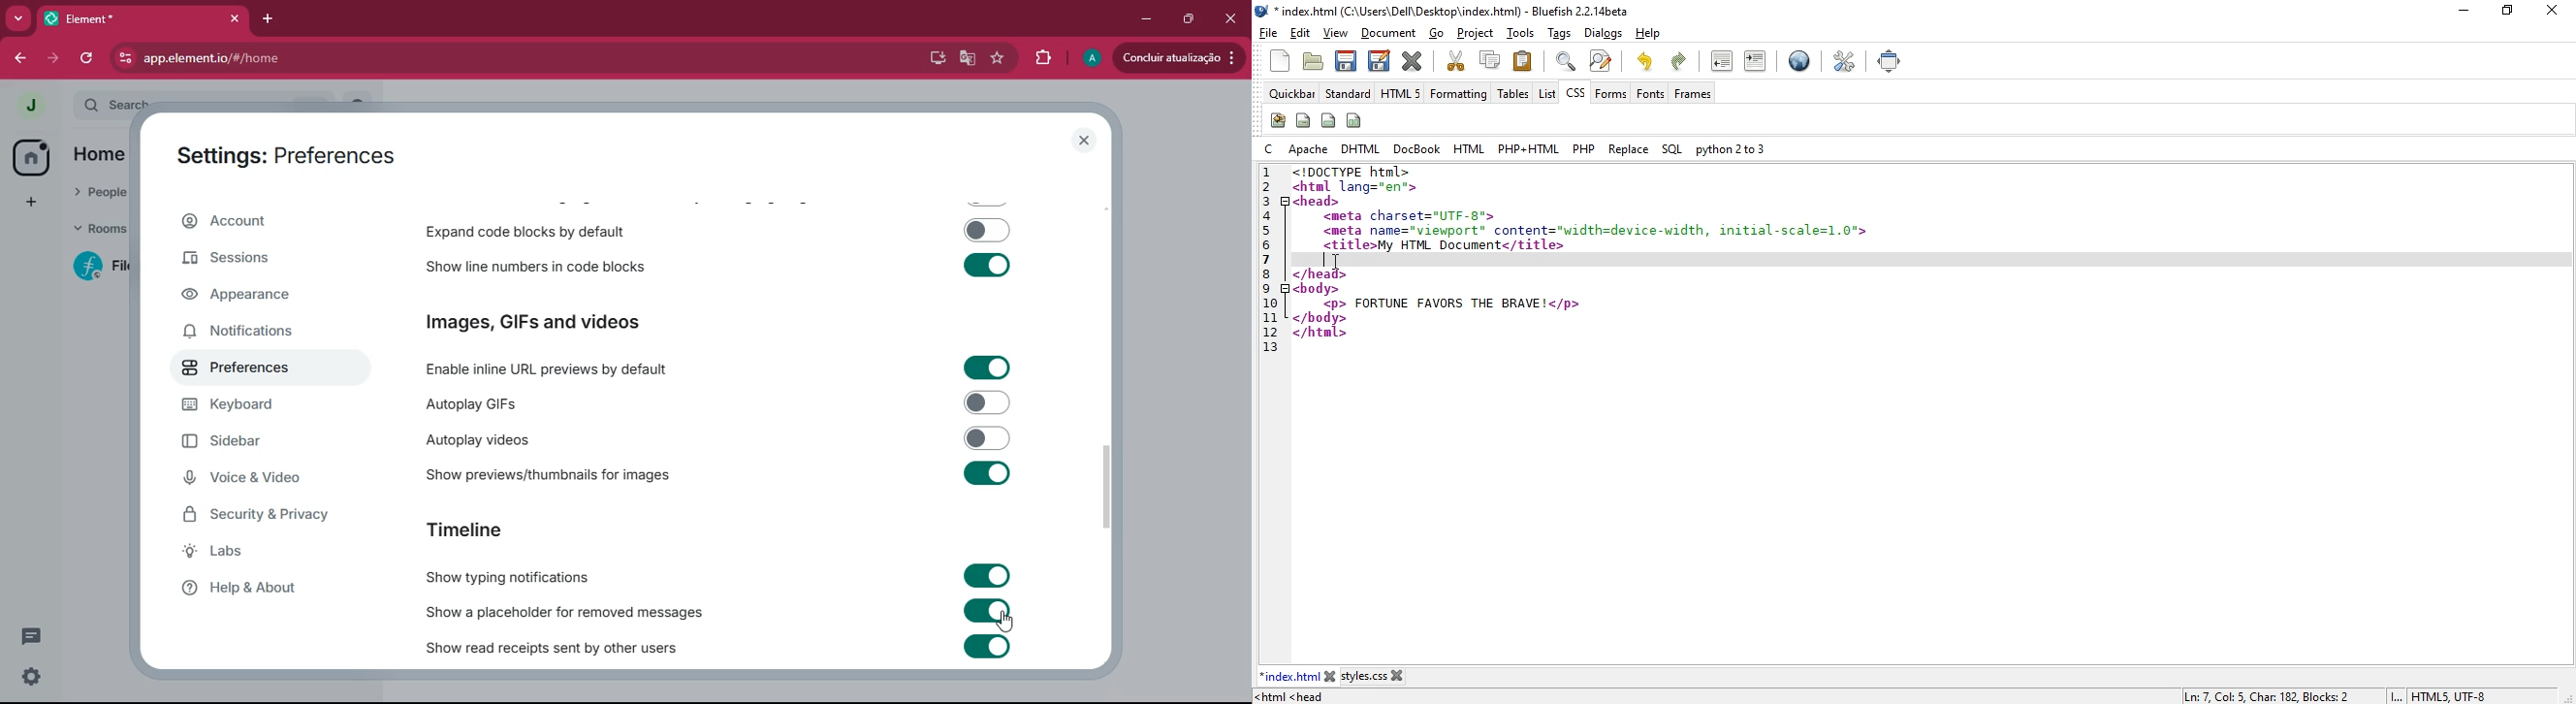 Image resolution: width=2576 pixels, height=728 pixels. What do you see at coordinates (1312, 63) in the screenshot?
I see `open file` at bounding box center [1312, 63].